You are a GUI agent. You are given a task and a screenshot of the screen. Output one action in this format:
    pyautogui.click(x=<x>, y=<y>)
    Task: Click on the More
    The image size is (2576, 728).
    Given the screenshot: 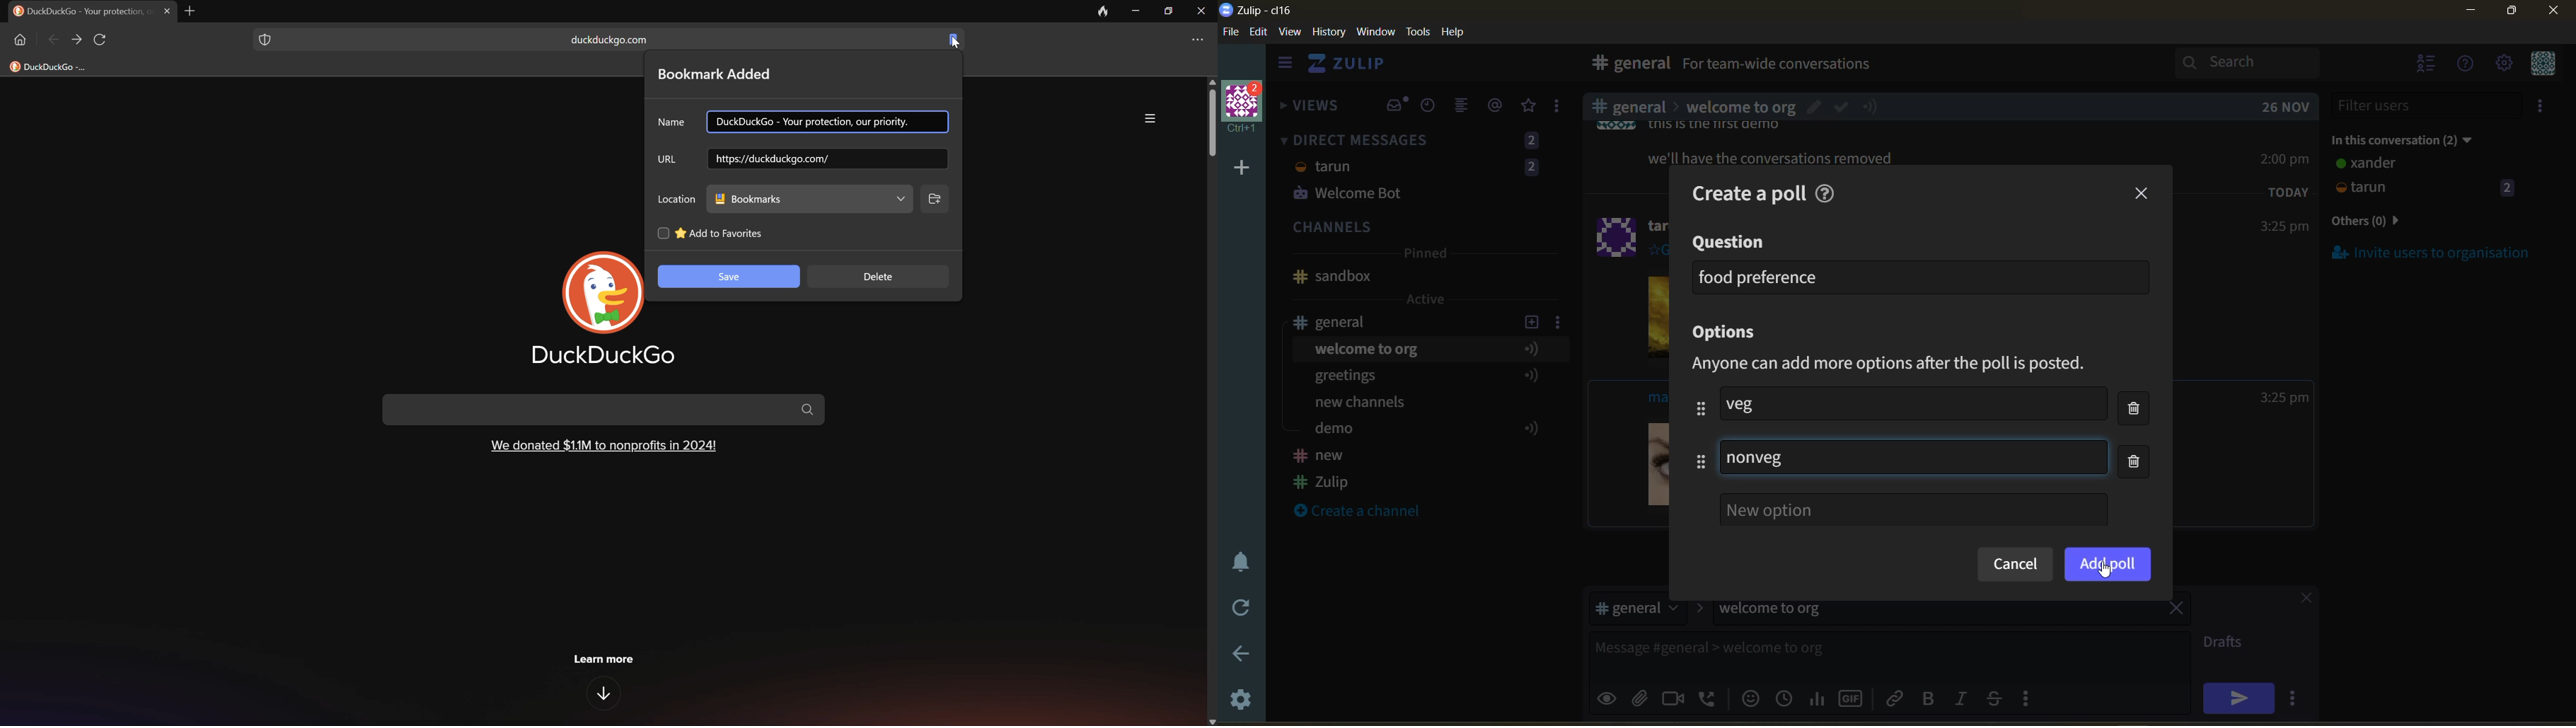 What is the action you would take?
    pyautogui.click(x=1151, y=118)
    